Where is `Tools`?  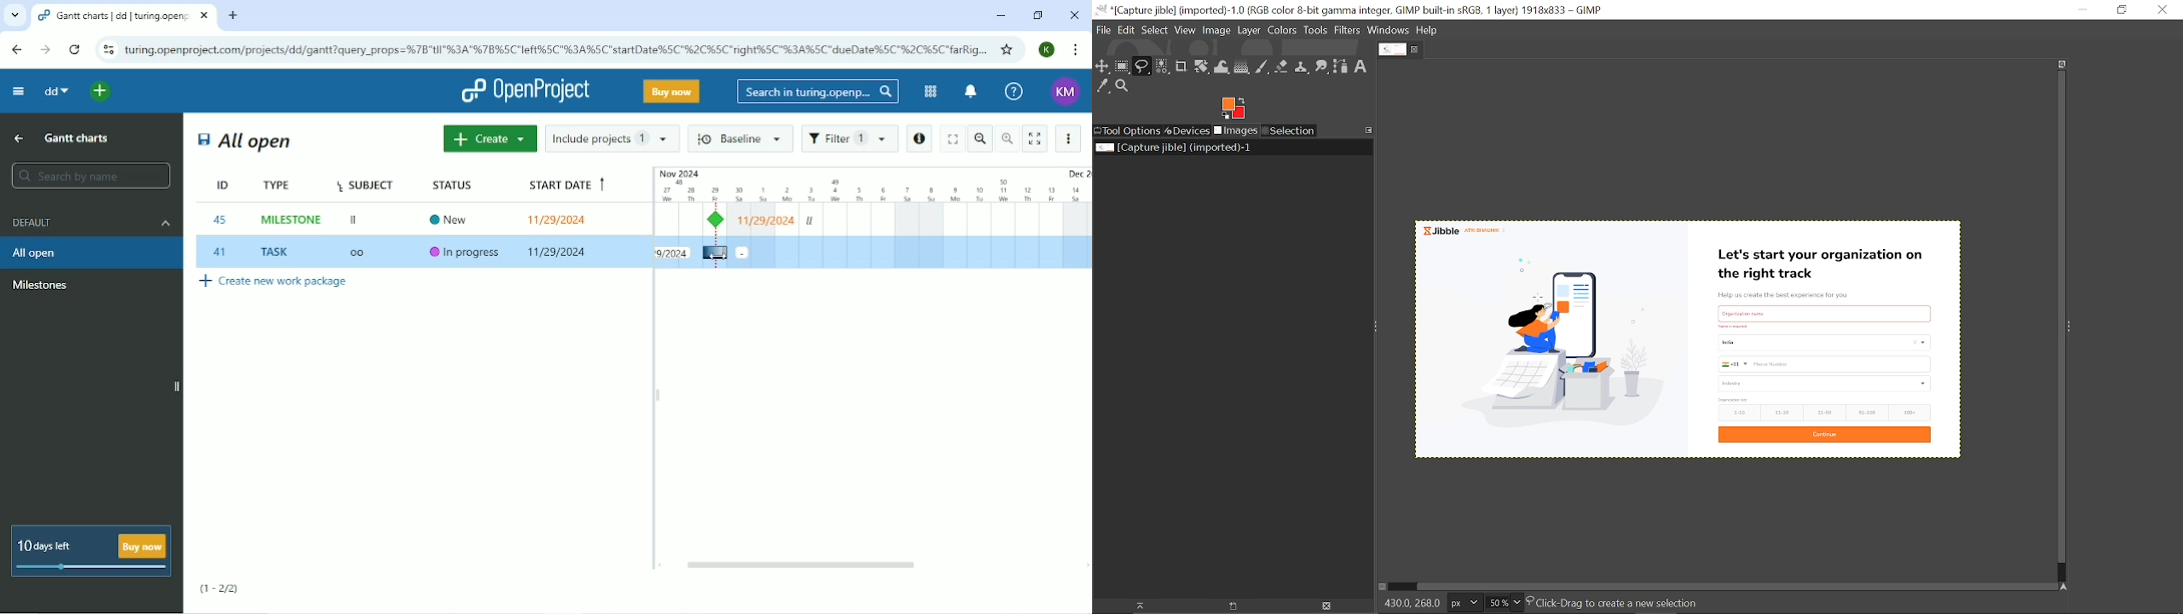
Tools is located at coordinates (1315, 31).